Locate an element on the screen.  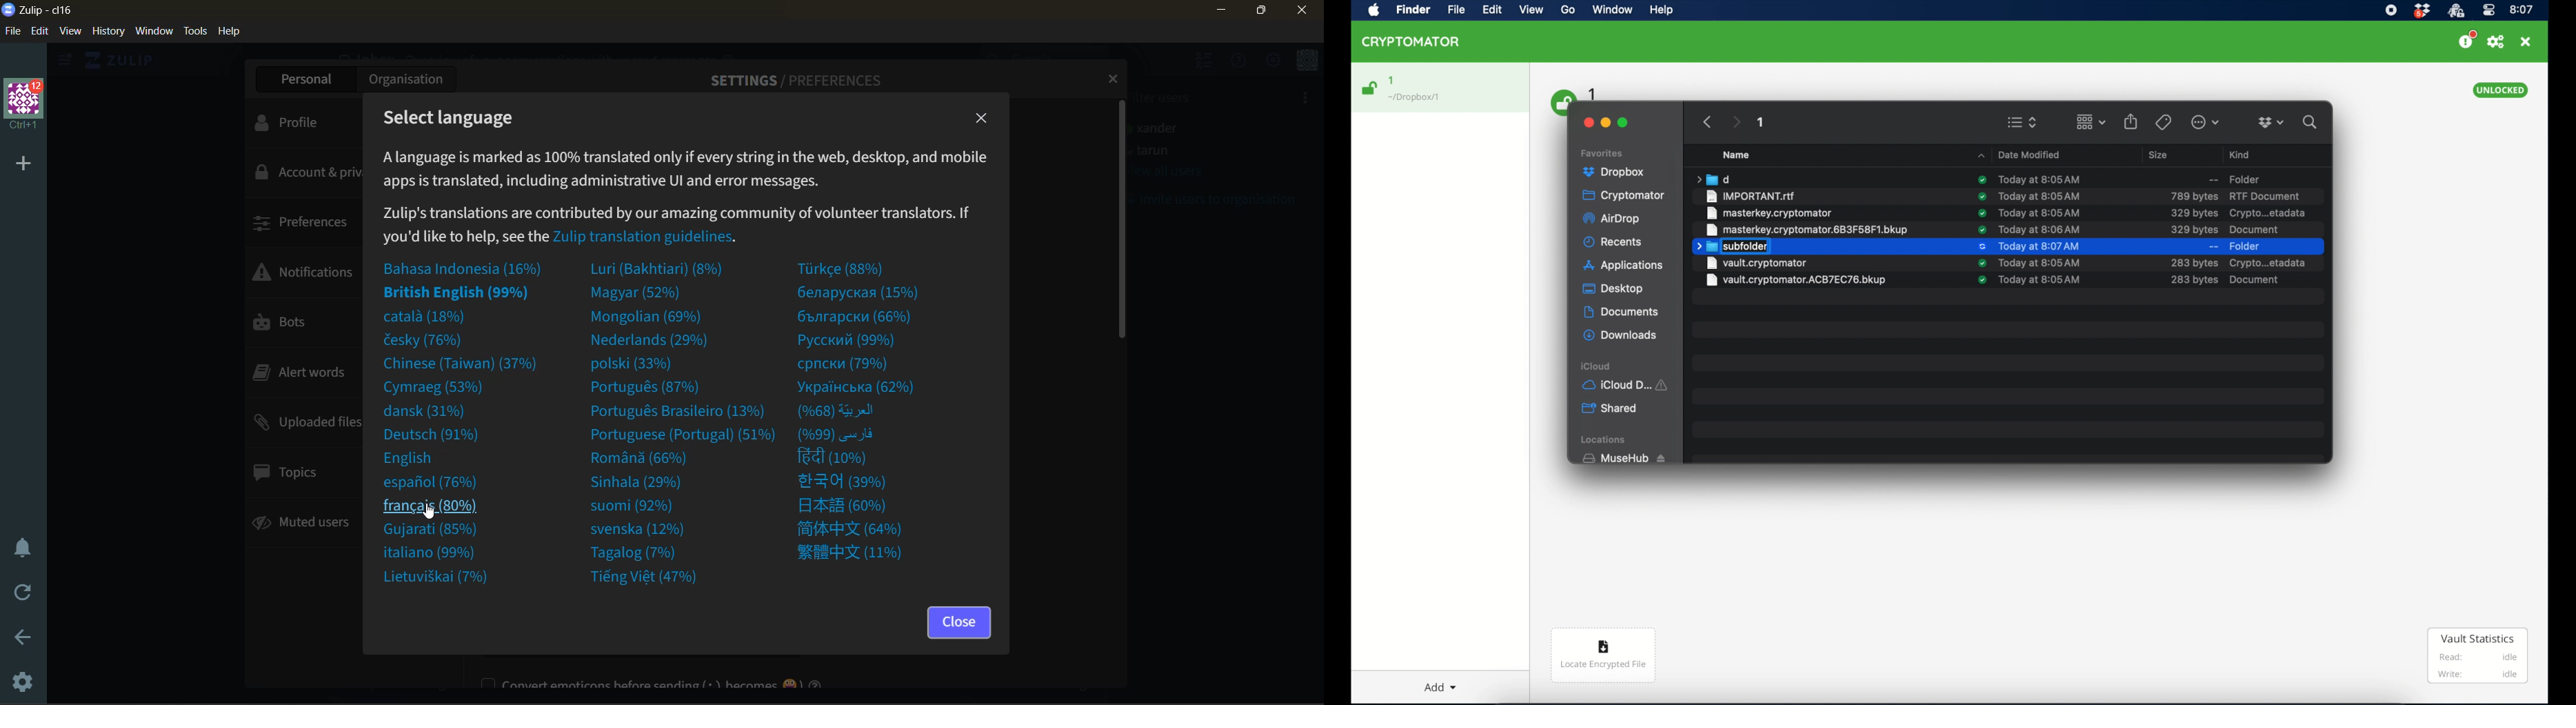
organisation name and profile picture is located at coordinates (25, 102).